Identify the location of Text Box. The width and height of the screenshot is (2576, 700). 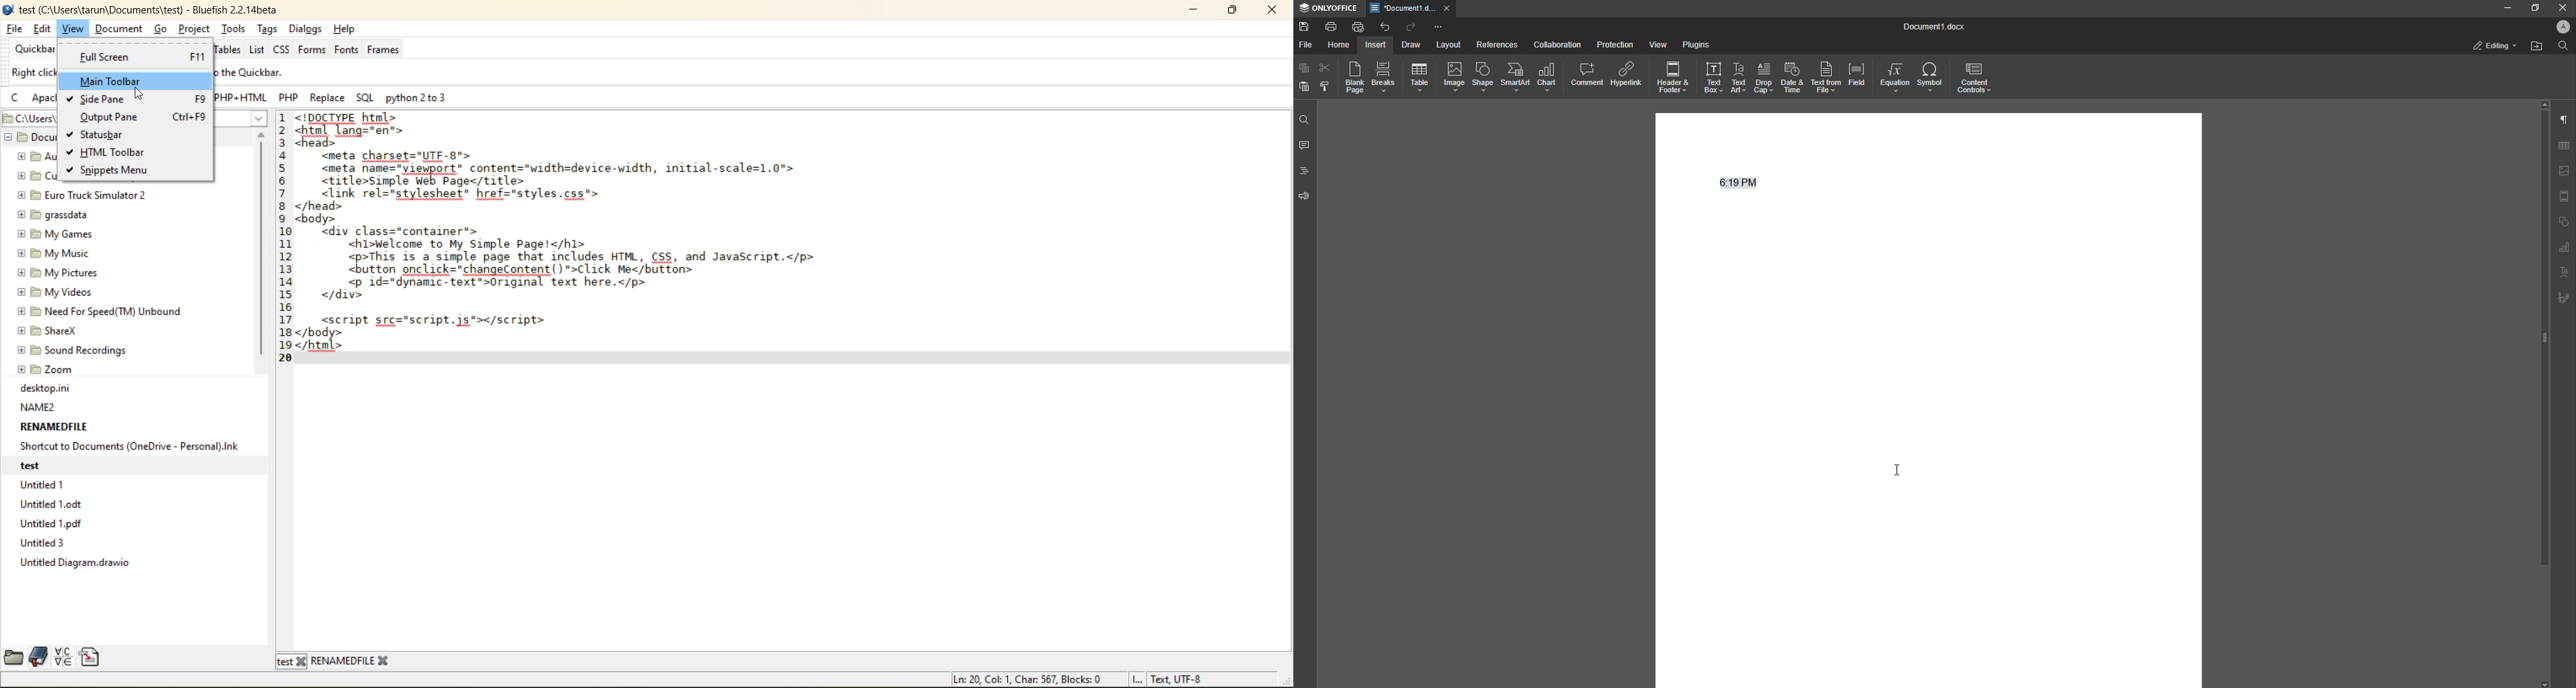
(1713, 76).